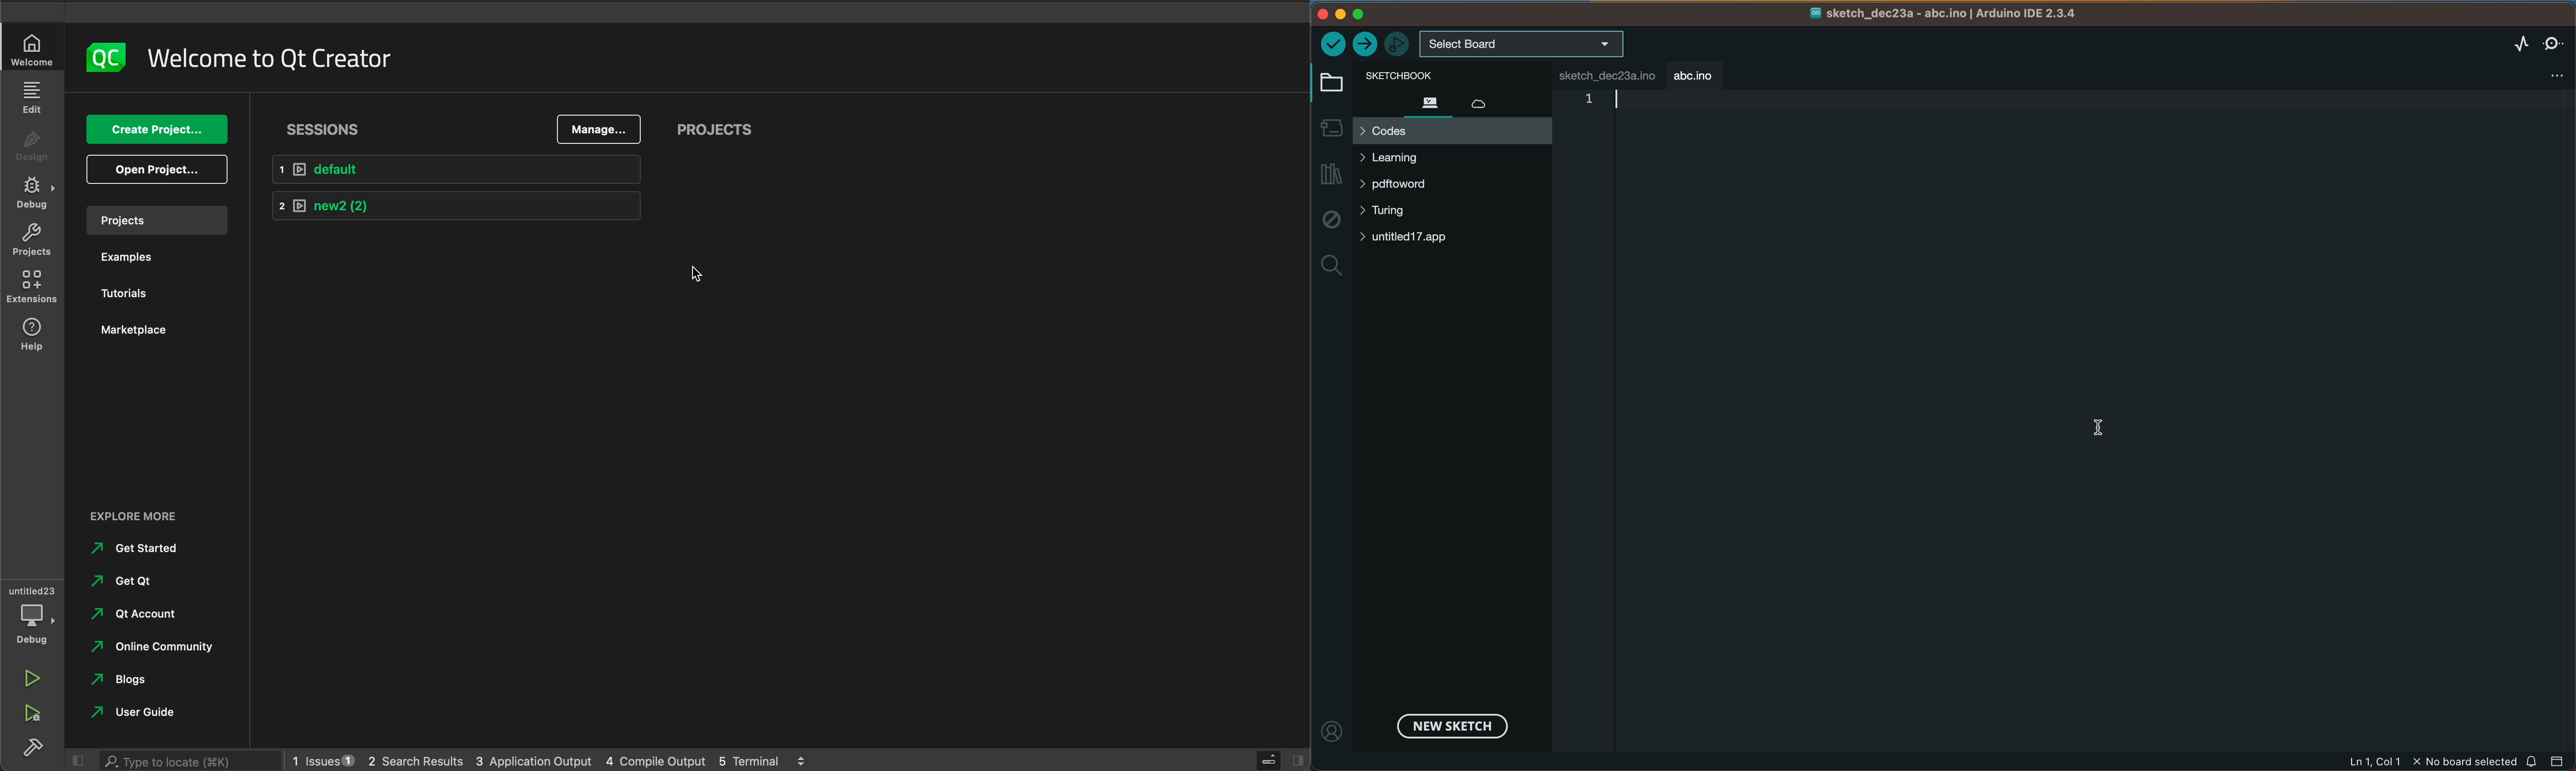 The image size is (2576, 784). I want to click on online community, so click(157, 645).